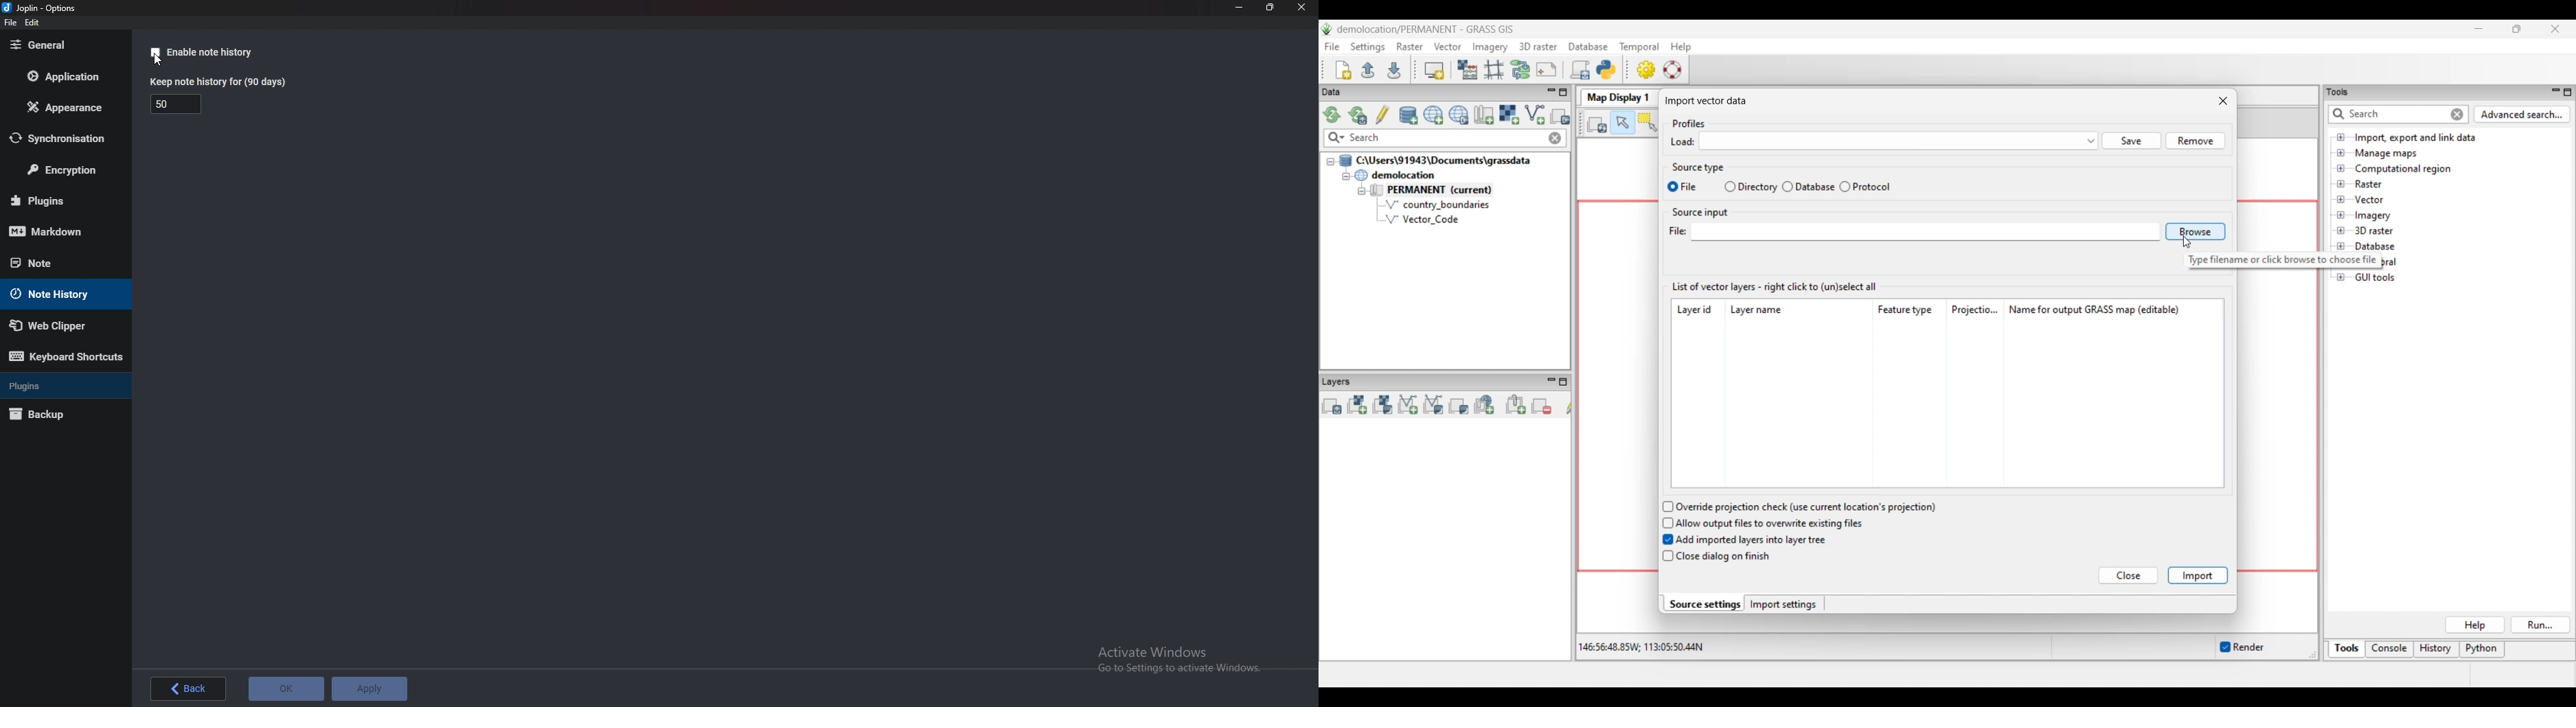 This screenshot has width=2576, height=728. What do you see at coordinates (177, 105) in the screenshot?
I see `50 ` at bounding box center [177, 105].